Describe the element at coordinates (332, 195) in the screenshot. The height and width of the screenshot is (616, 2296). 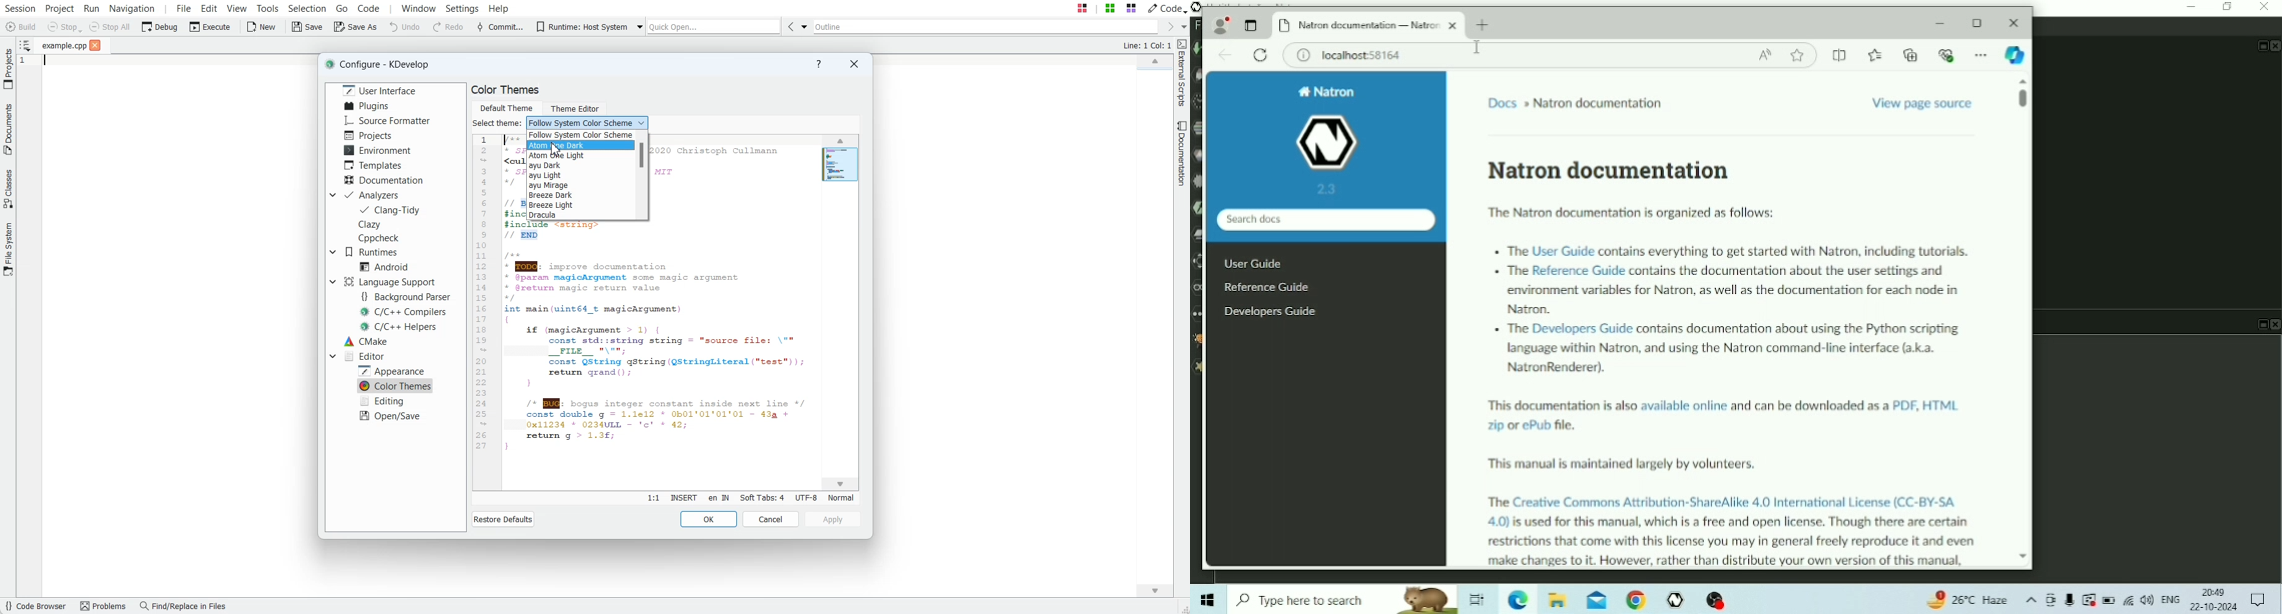
I see `Drop down box` at that location.